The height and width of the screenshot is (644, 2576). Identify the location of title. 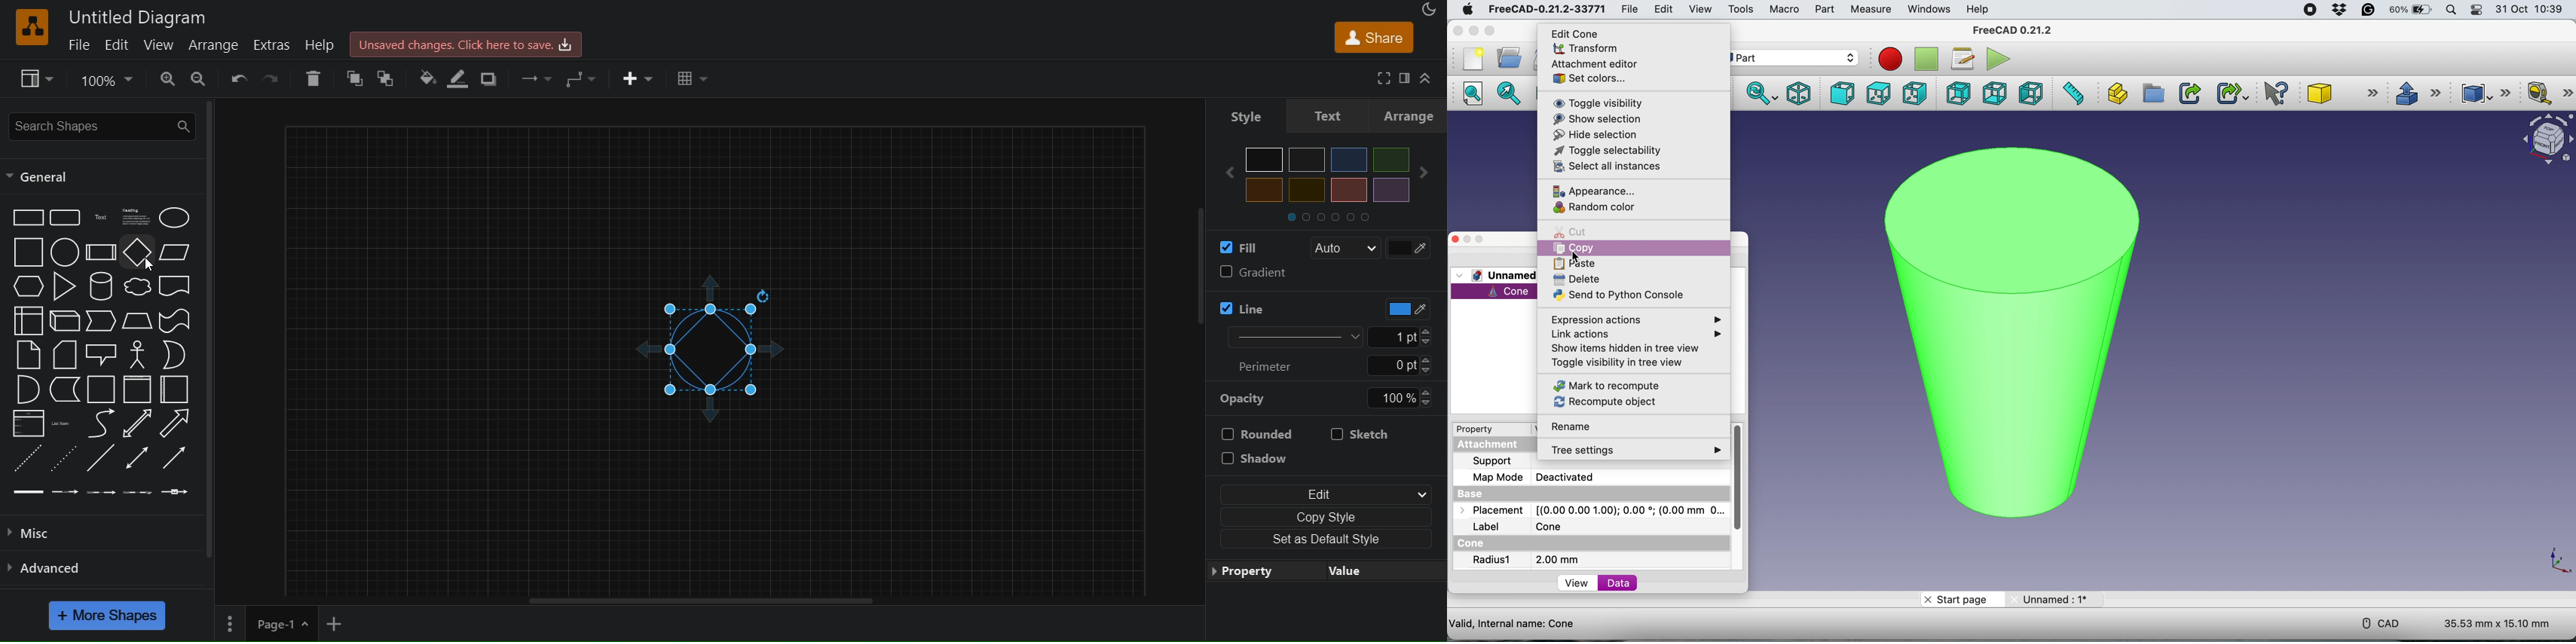
(139, 17).